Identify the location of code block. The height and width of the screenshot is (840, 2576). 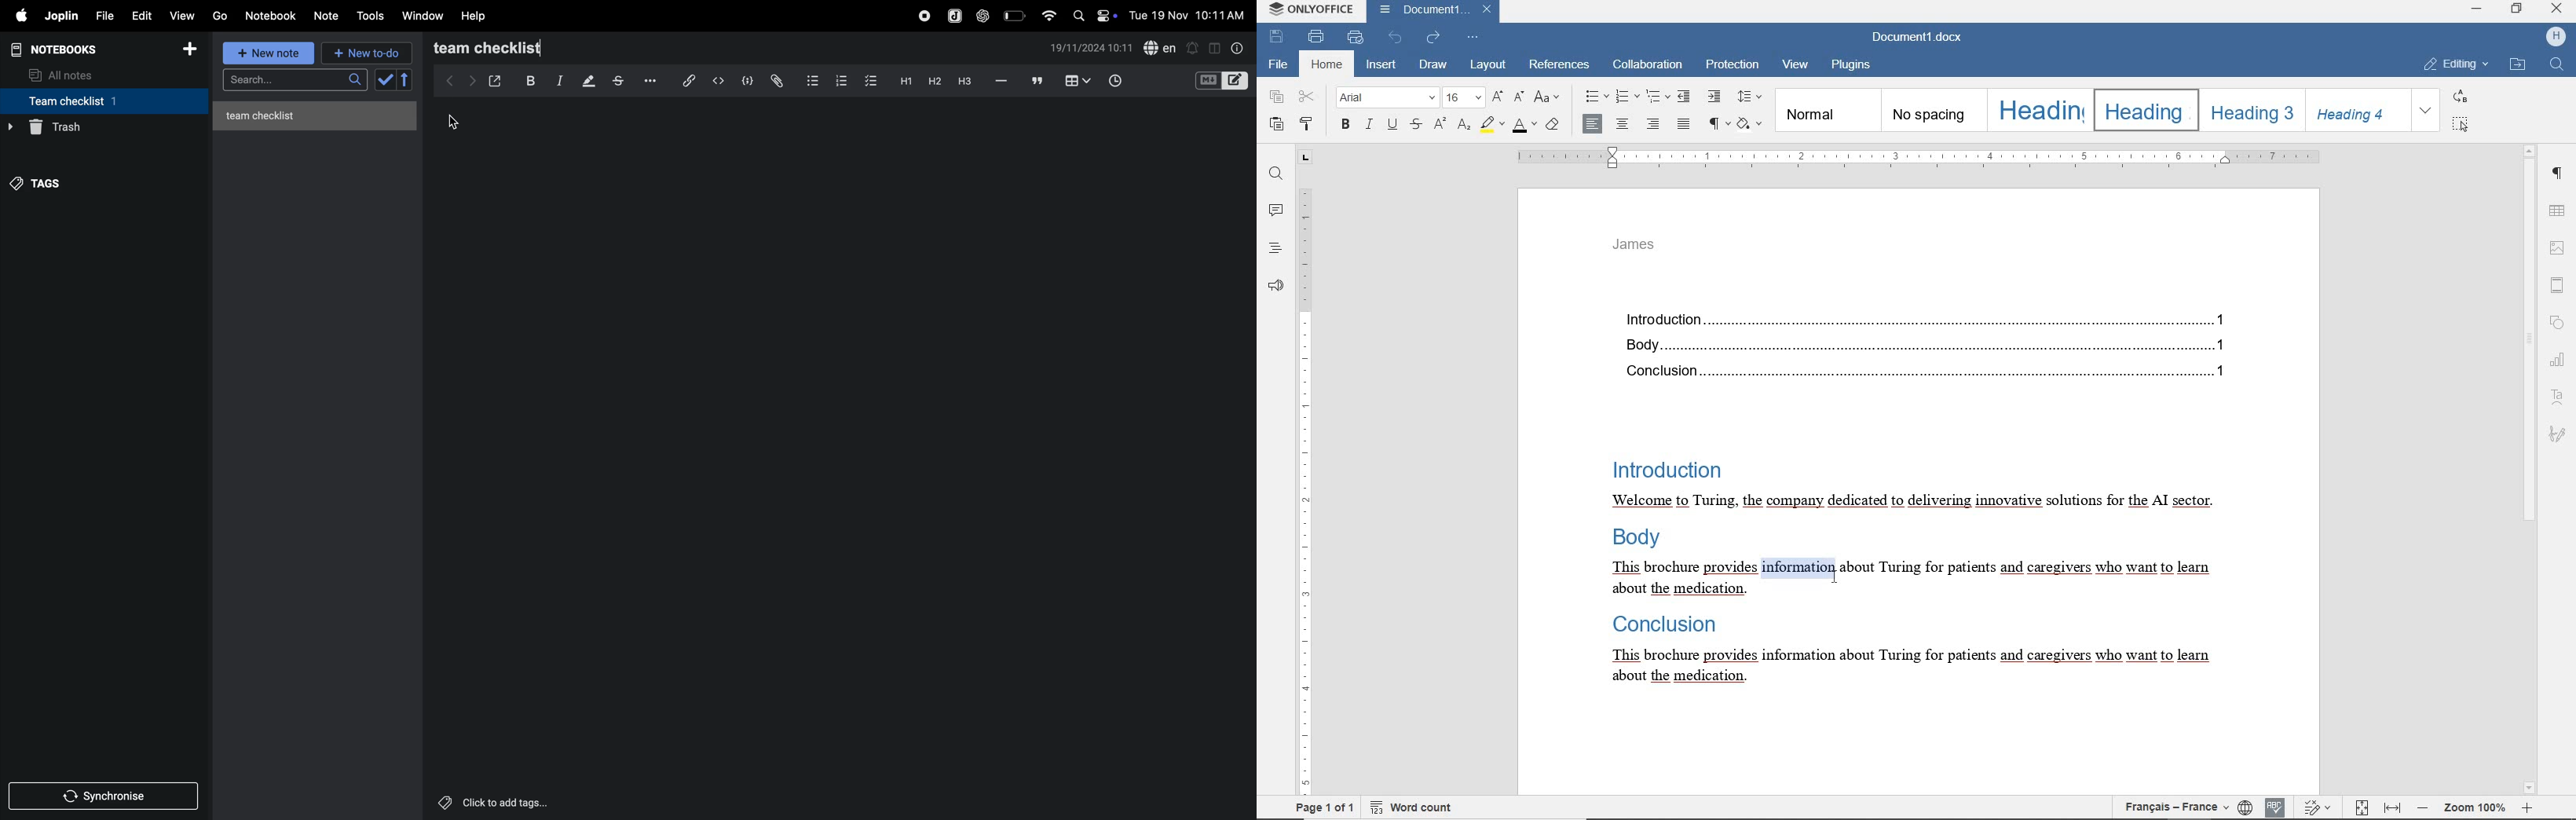
(747, 80).